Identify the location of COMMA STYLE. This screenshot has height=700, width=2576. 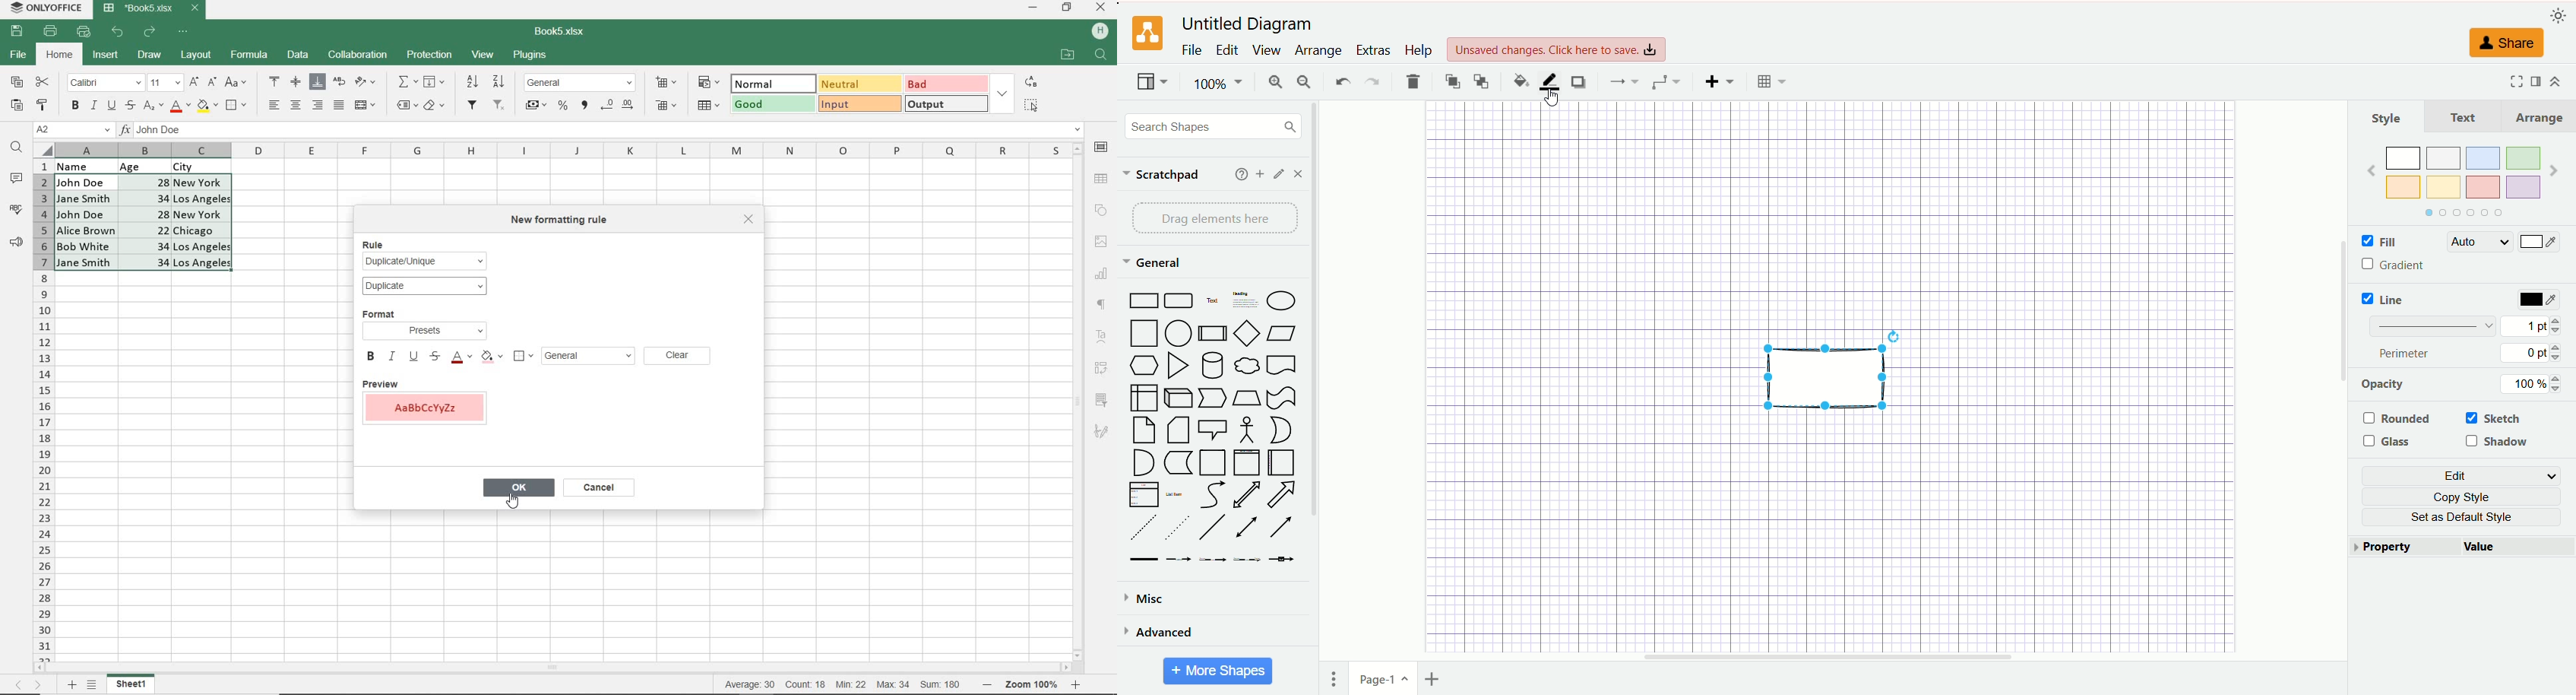
(583, 105).